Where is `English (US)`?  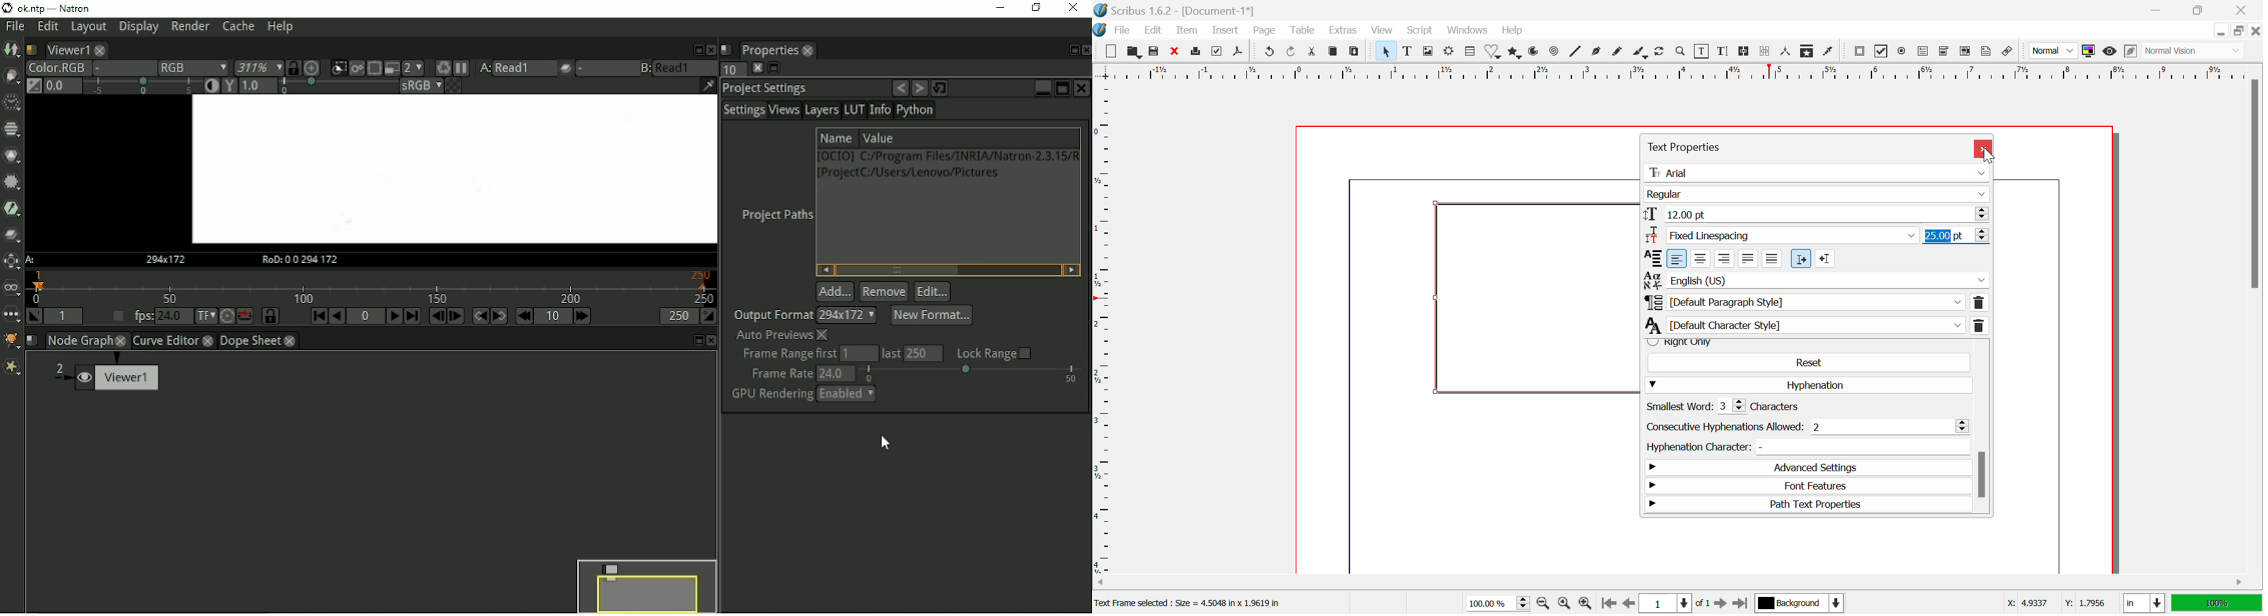 English (US) is located at coordinates (1818, 280).